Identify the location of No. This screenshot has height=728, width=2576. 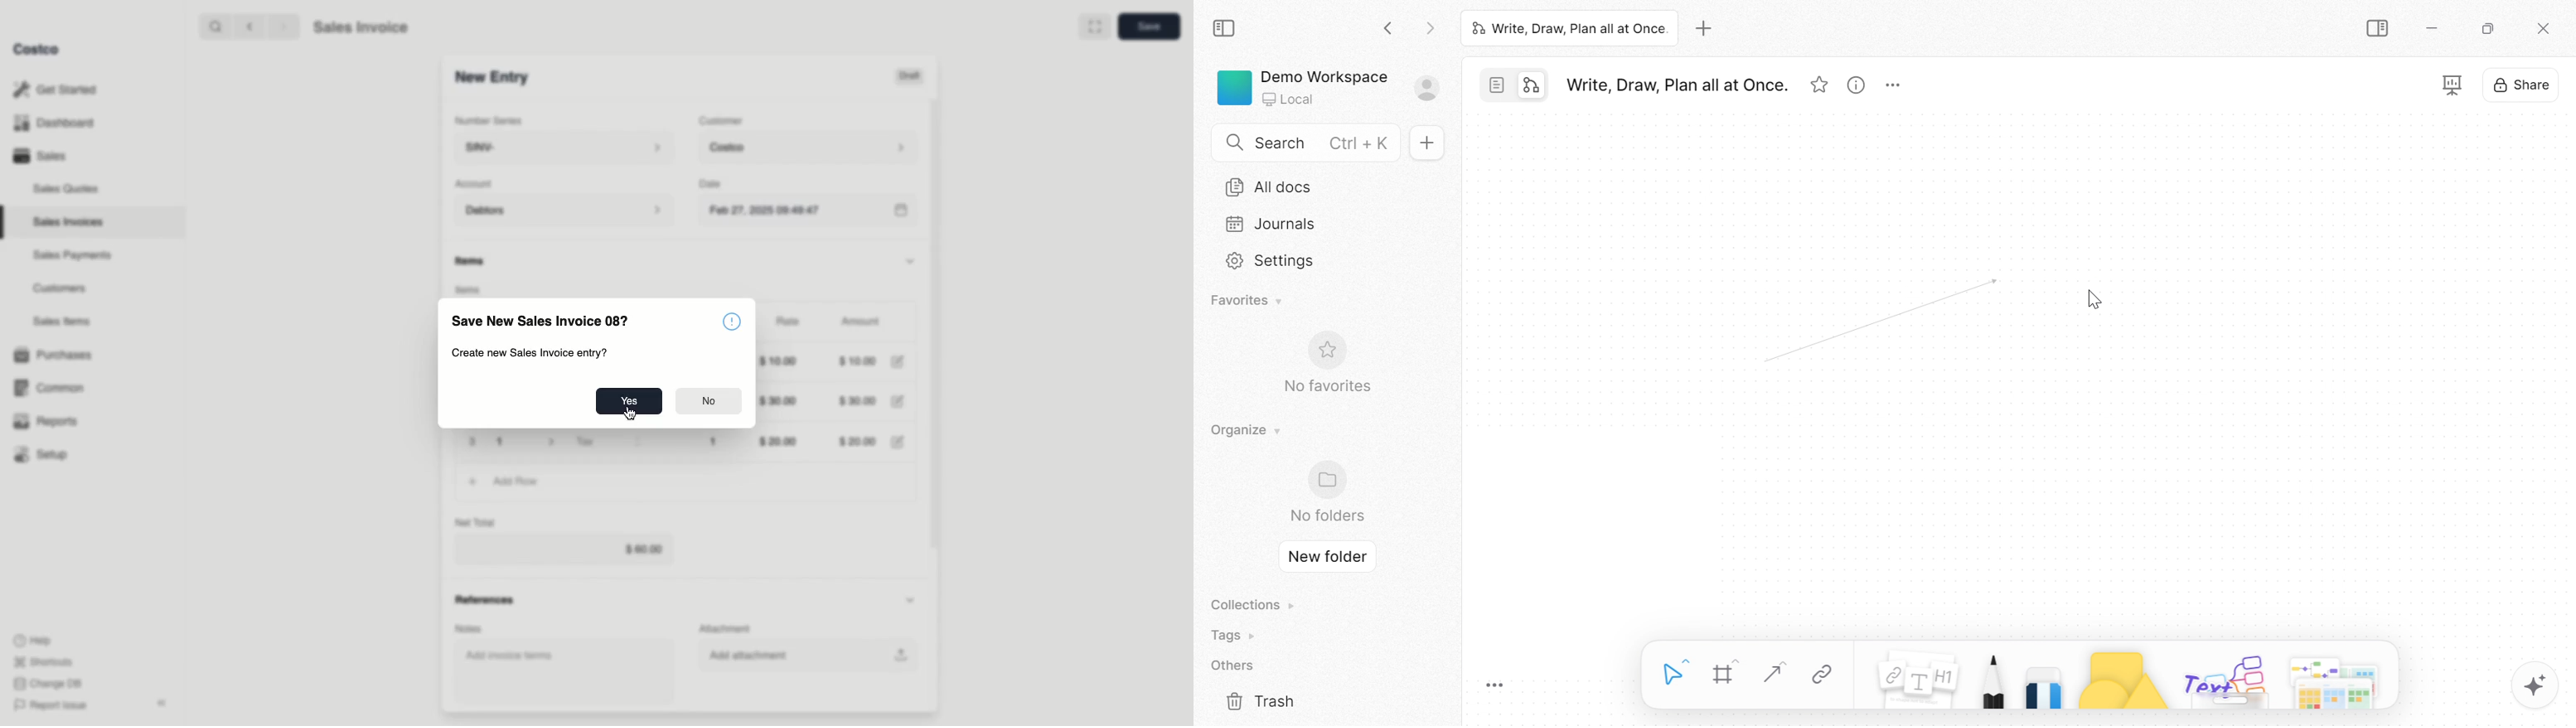
(706, 399).